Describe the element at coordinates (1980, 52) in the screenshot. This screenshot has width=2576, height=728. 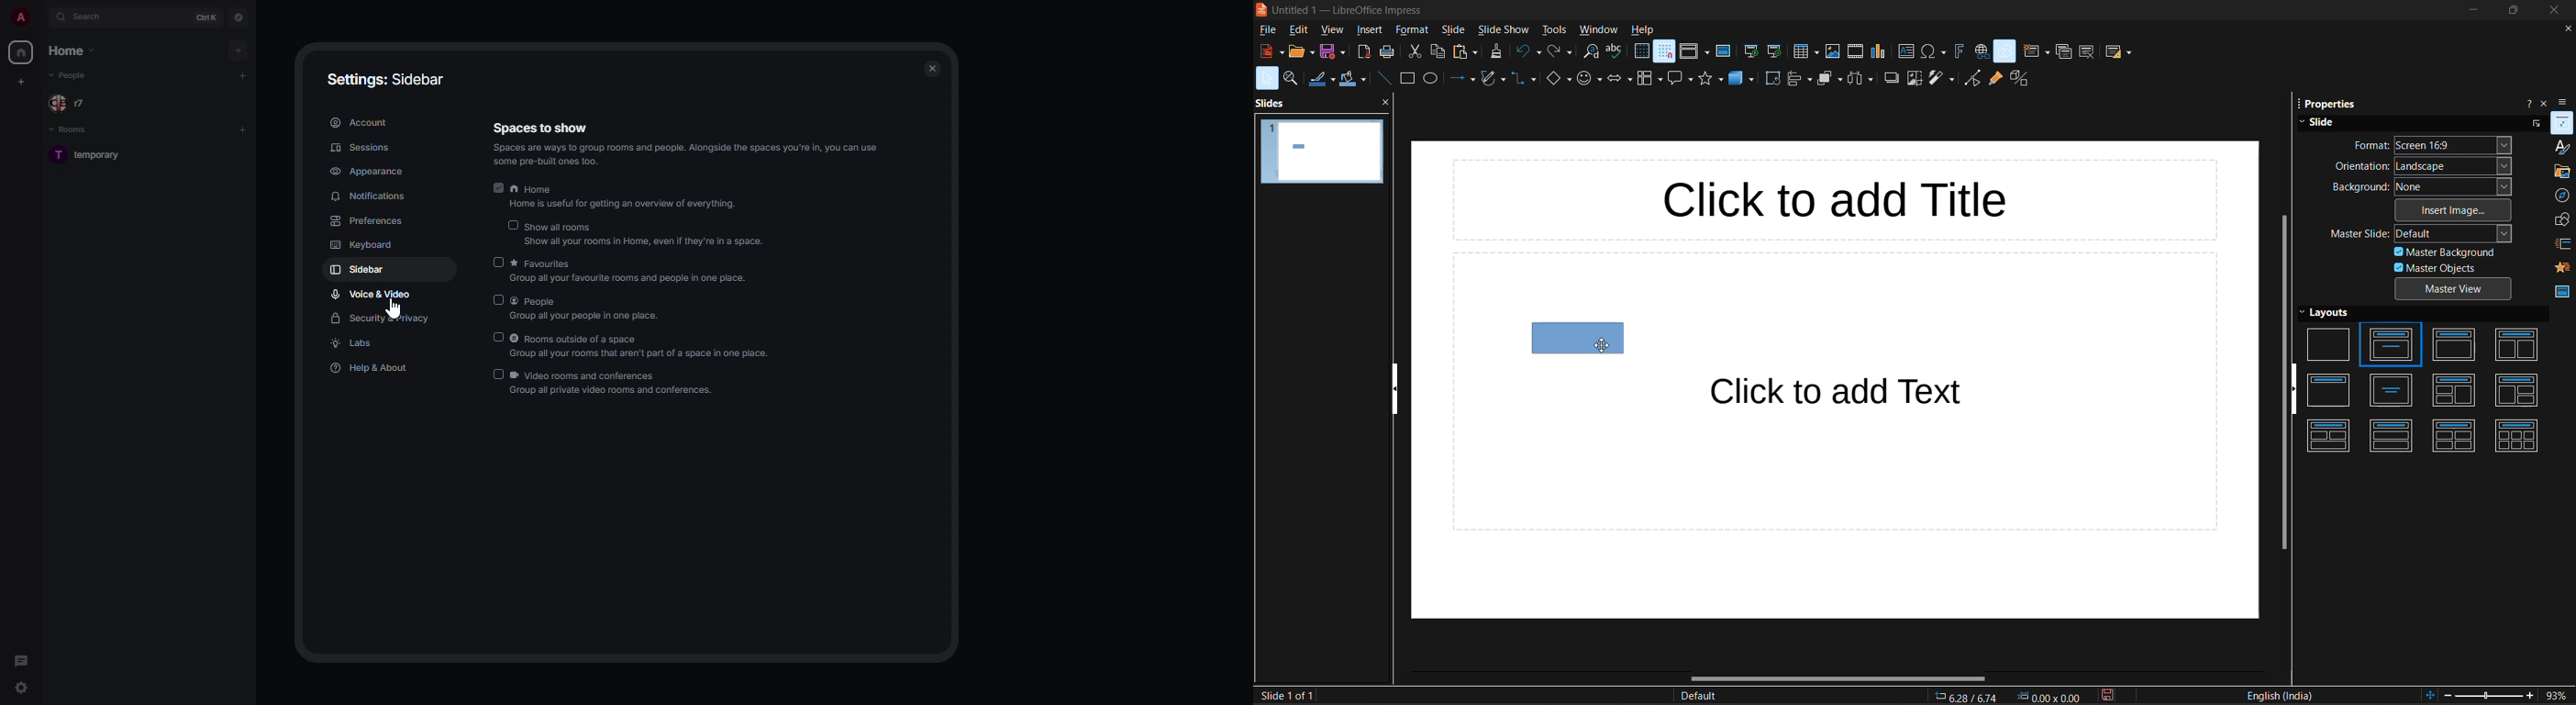
I see `insert hyperlink` at that location.